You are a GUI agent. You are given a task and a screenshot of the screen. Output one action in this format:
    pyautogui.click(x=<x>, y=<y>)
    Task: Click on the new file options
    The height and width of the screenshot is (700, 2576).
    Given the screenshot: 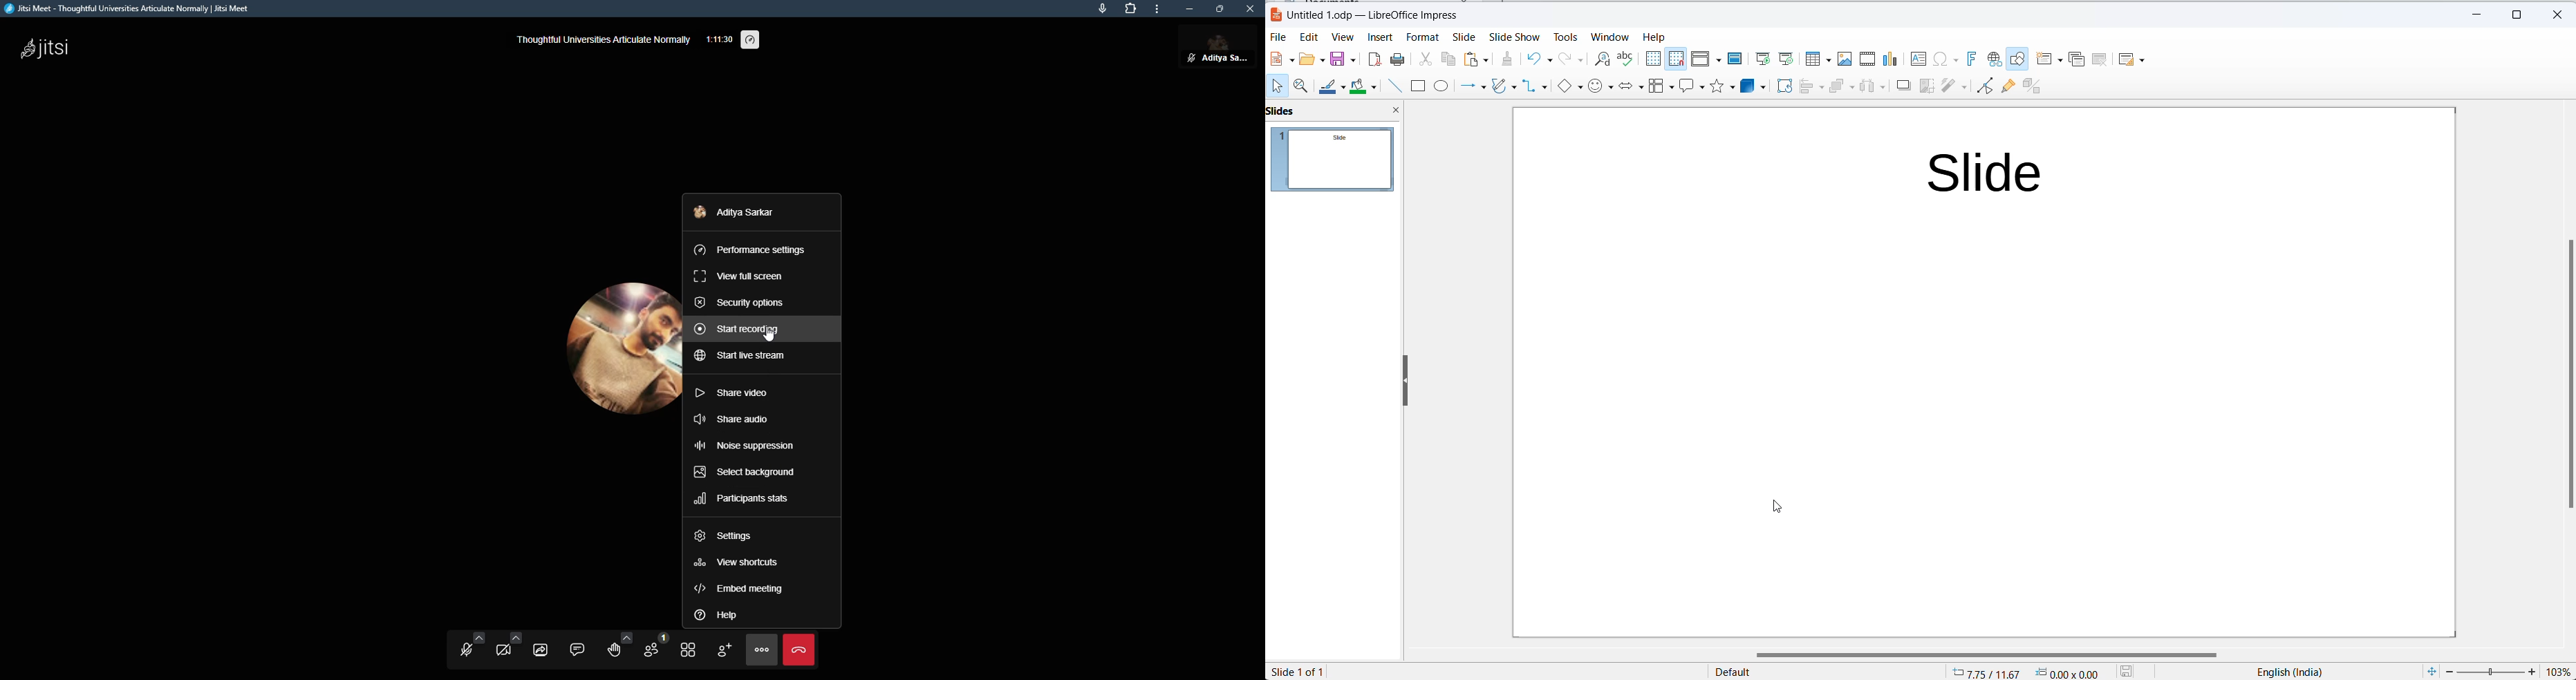 What is the action you would take?
    pyautogui.click(x=1281, y=59)
    